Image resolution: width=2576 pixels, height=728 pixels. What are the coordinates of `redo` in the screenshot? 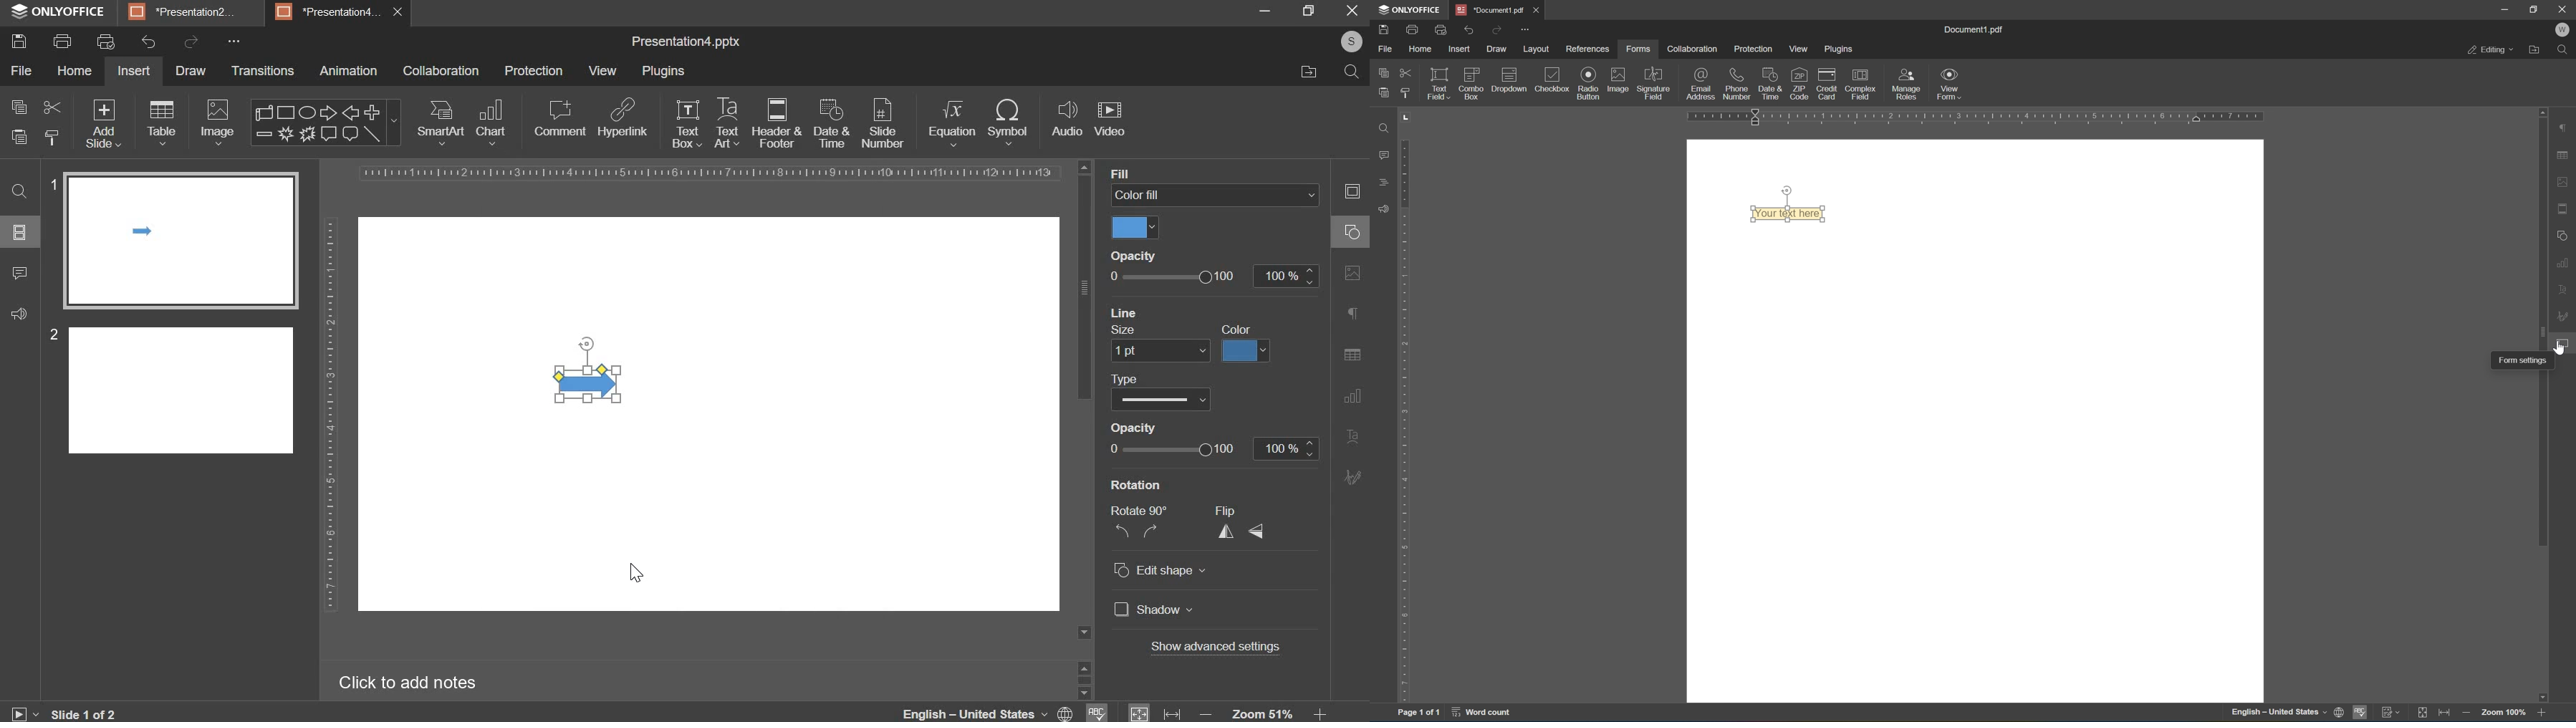 It's located at (191, 42).